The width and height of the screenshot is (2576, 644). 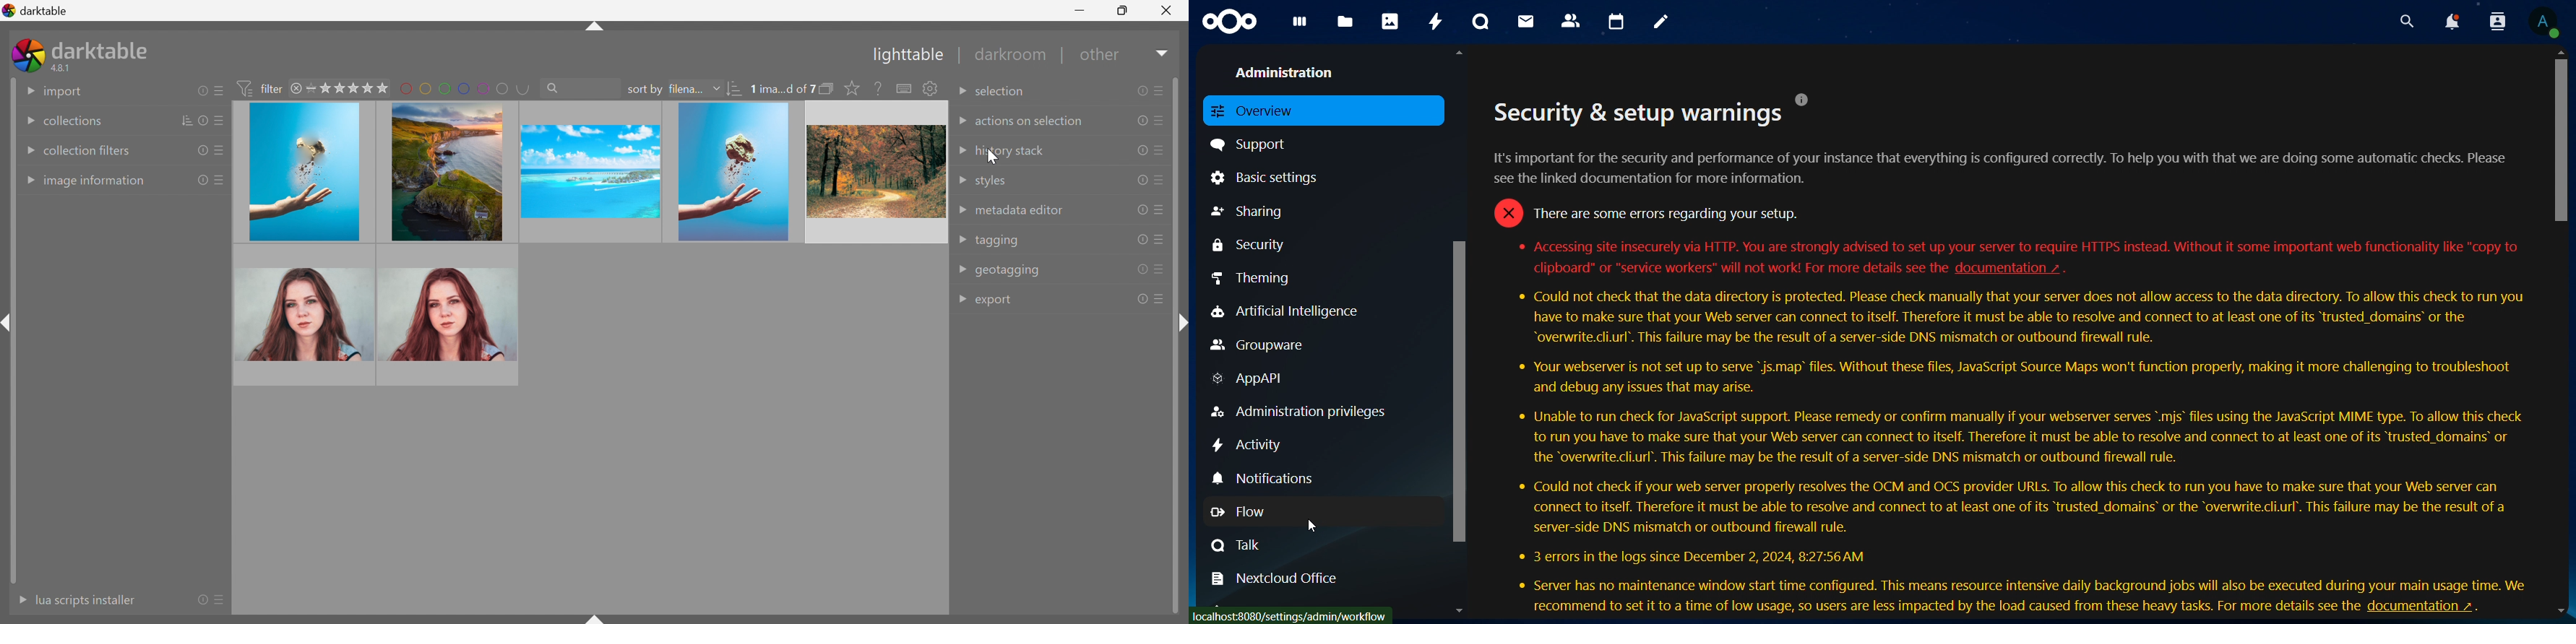 What do you see at coordinates (1164, 53) in the screenshot?
I see `Drop Down` at bounding box center [1164, 53].